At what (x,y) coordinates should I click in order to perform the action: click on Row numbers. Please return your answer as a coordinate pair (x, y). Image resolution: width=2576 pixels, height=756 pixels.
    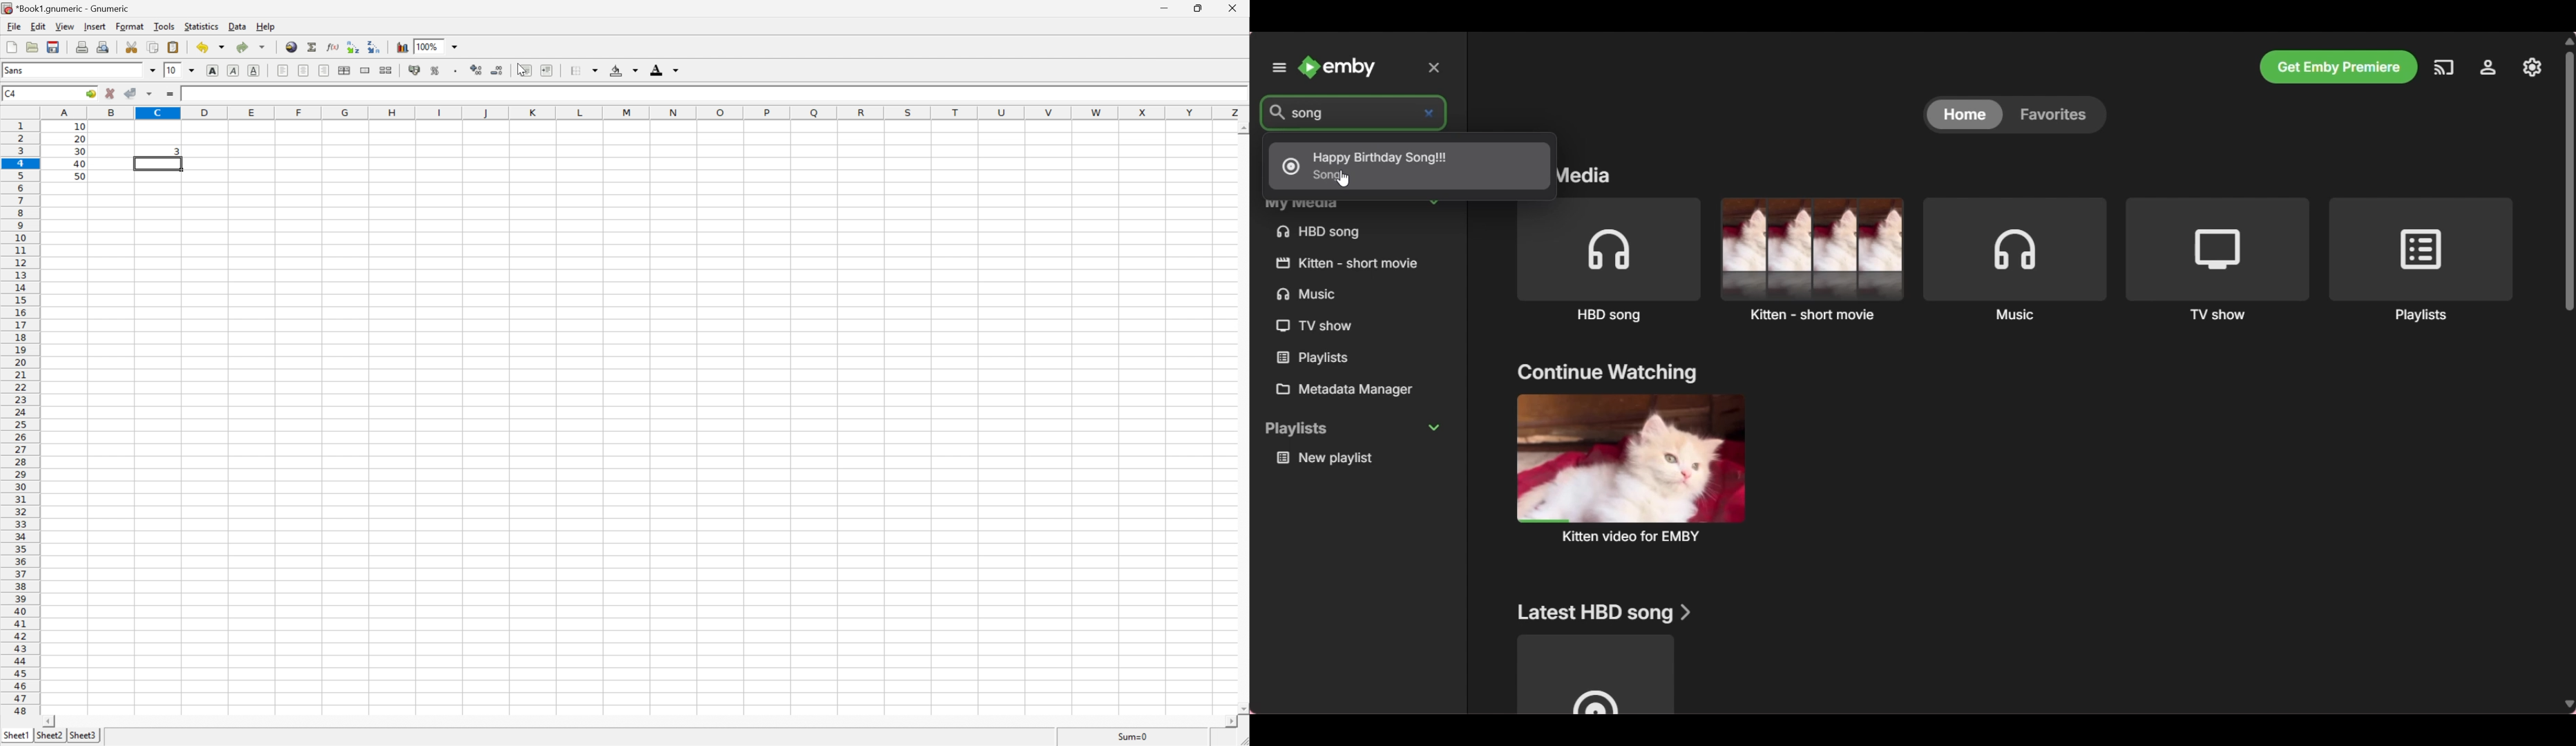
    Looking at the image, I should click on (19, 417).